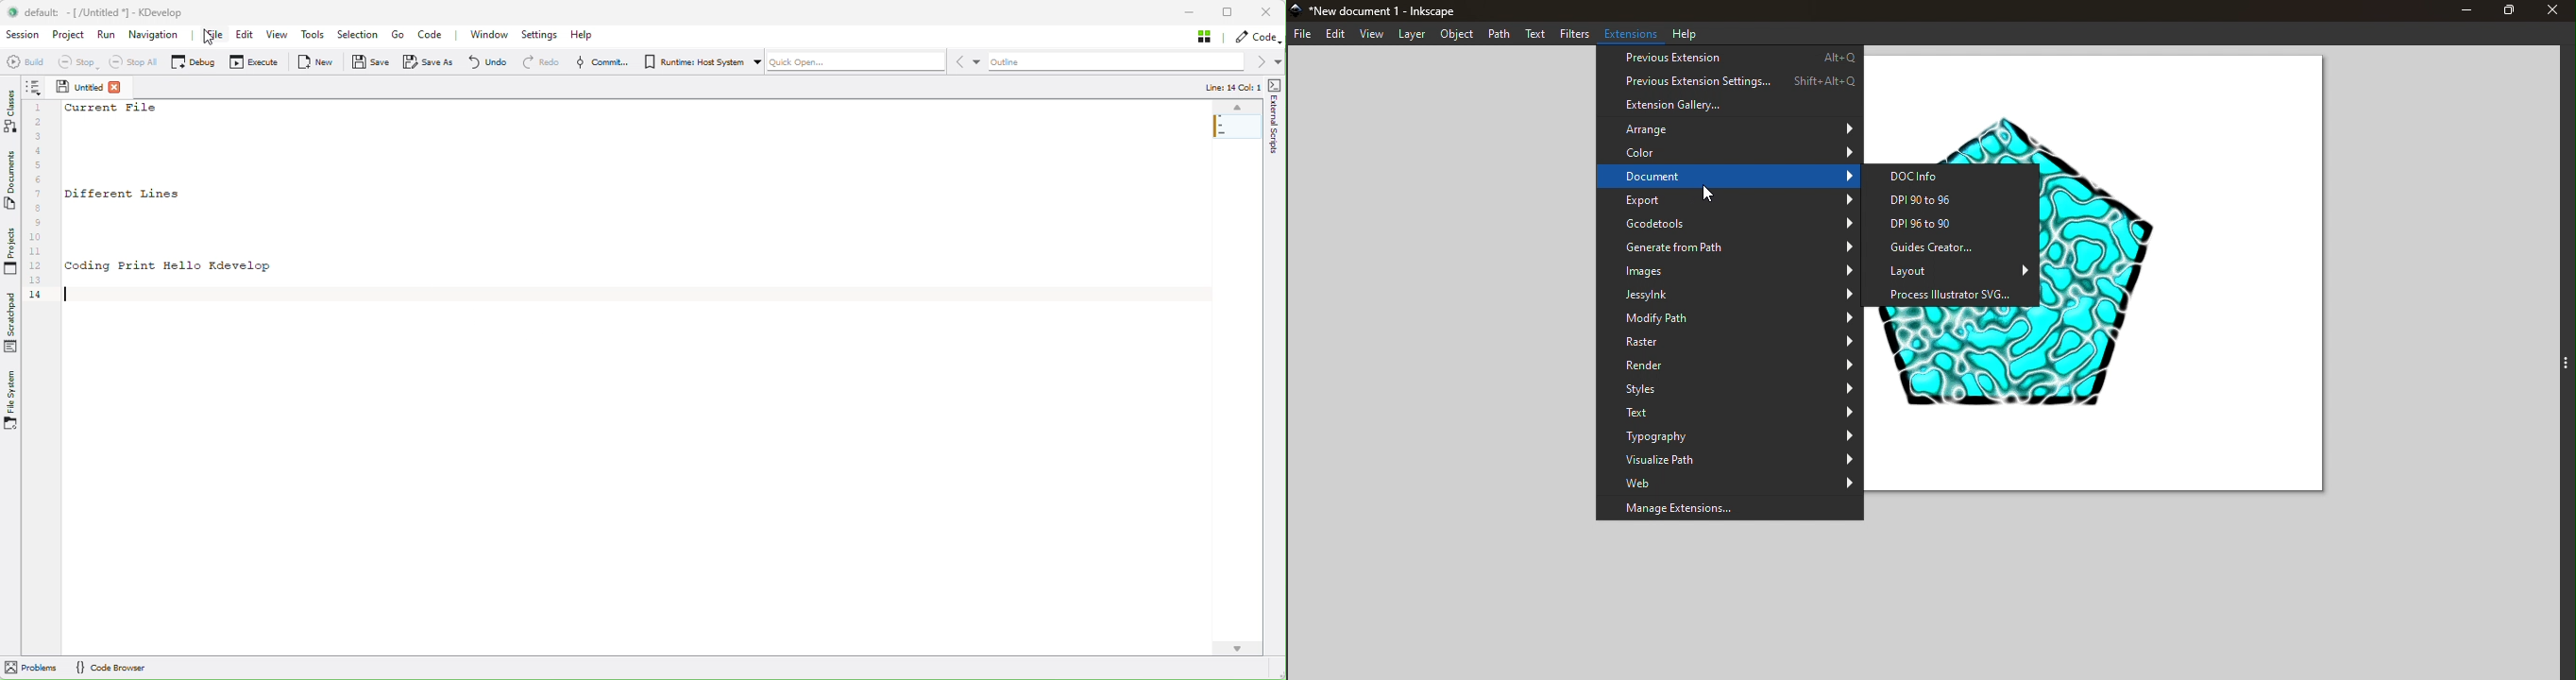 The width and height of the screenshot is (2576, 700). I want to click on Maximize, so click(2500, 10).